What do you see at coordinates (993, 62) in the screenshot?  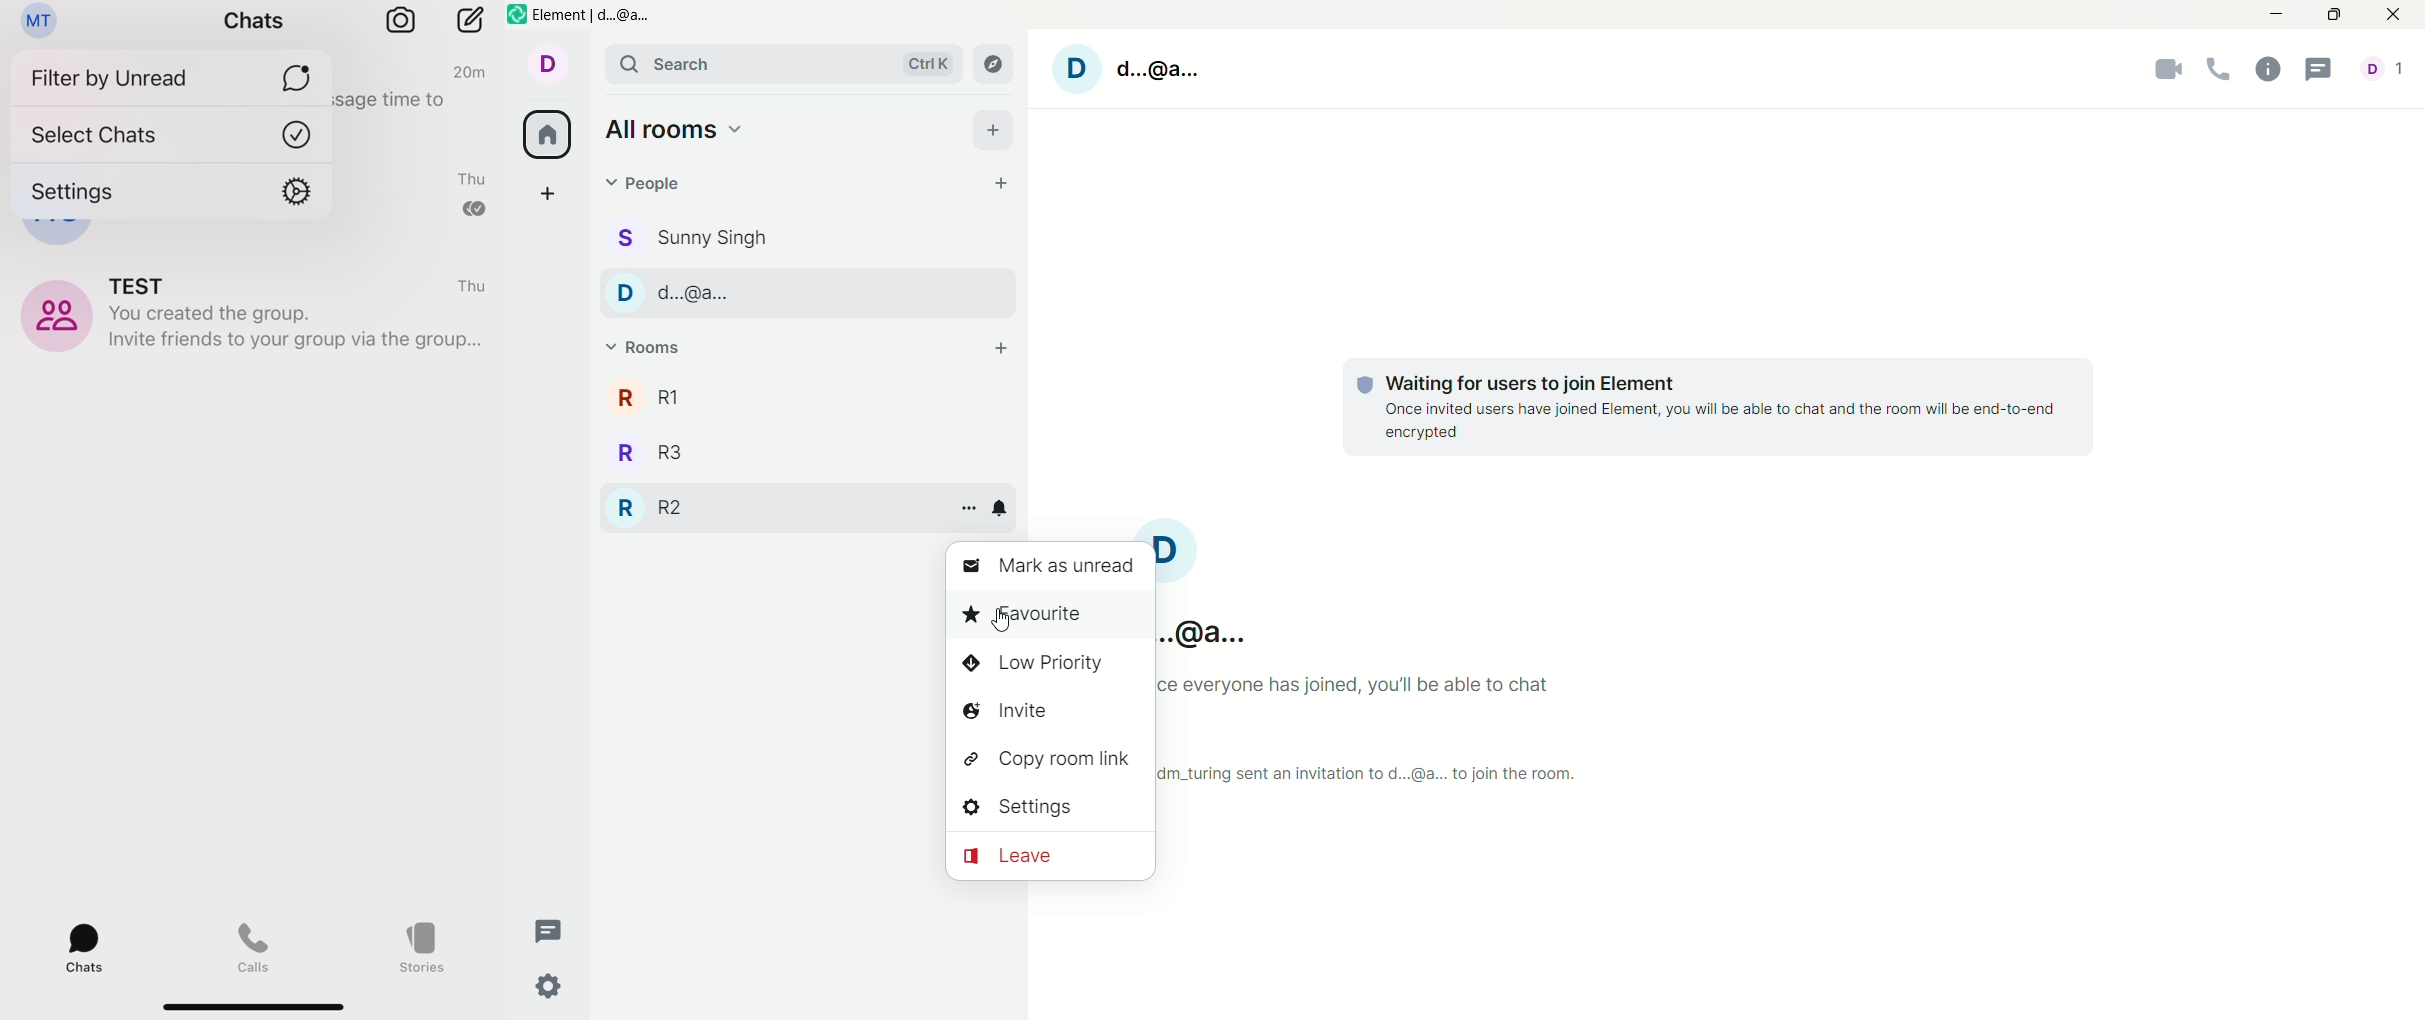 I see `explore room` at bounding box center [993, 62].